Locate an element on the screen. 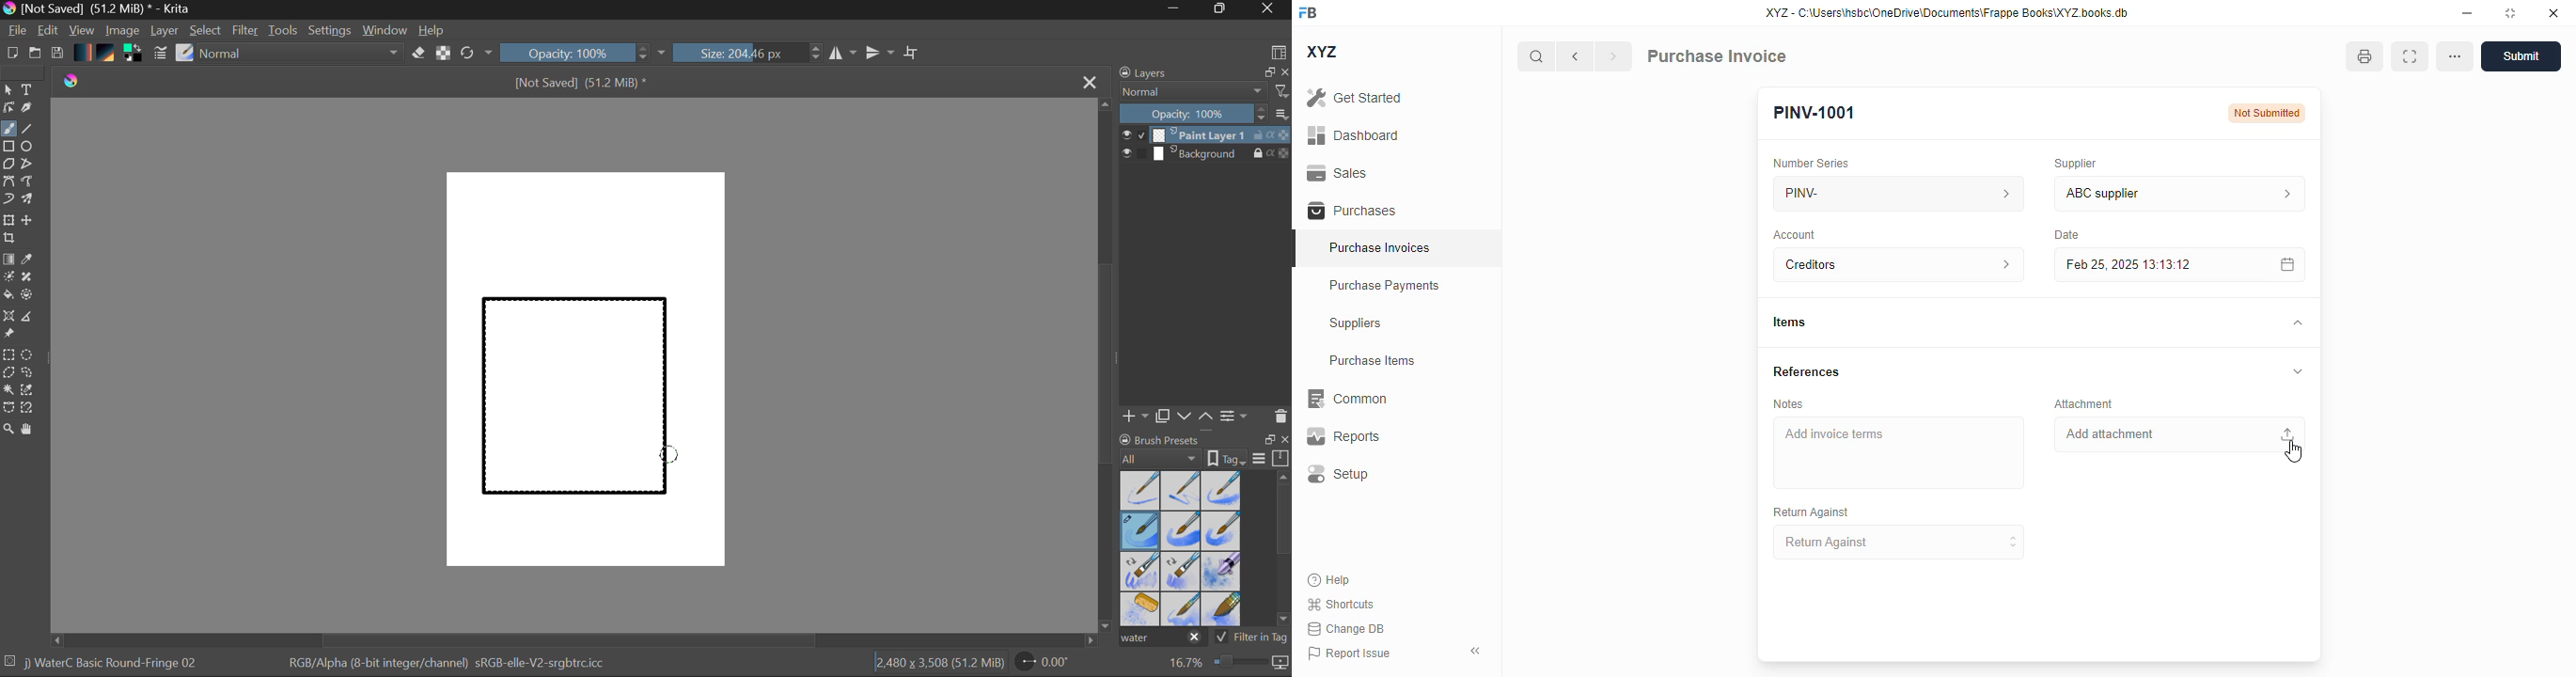  Scroll Bar is located at coordinates (575, 640).